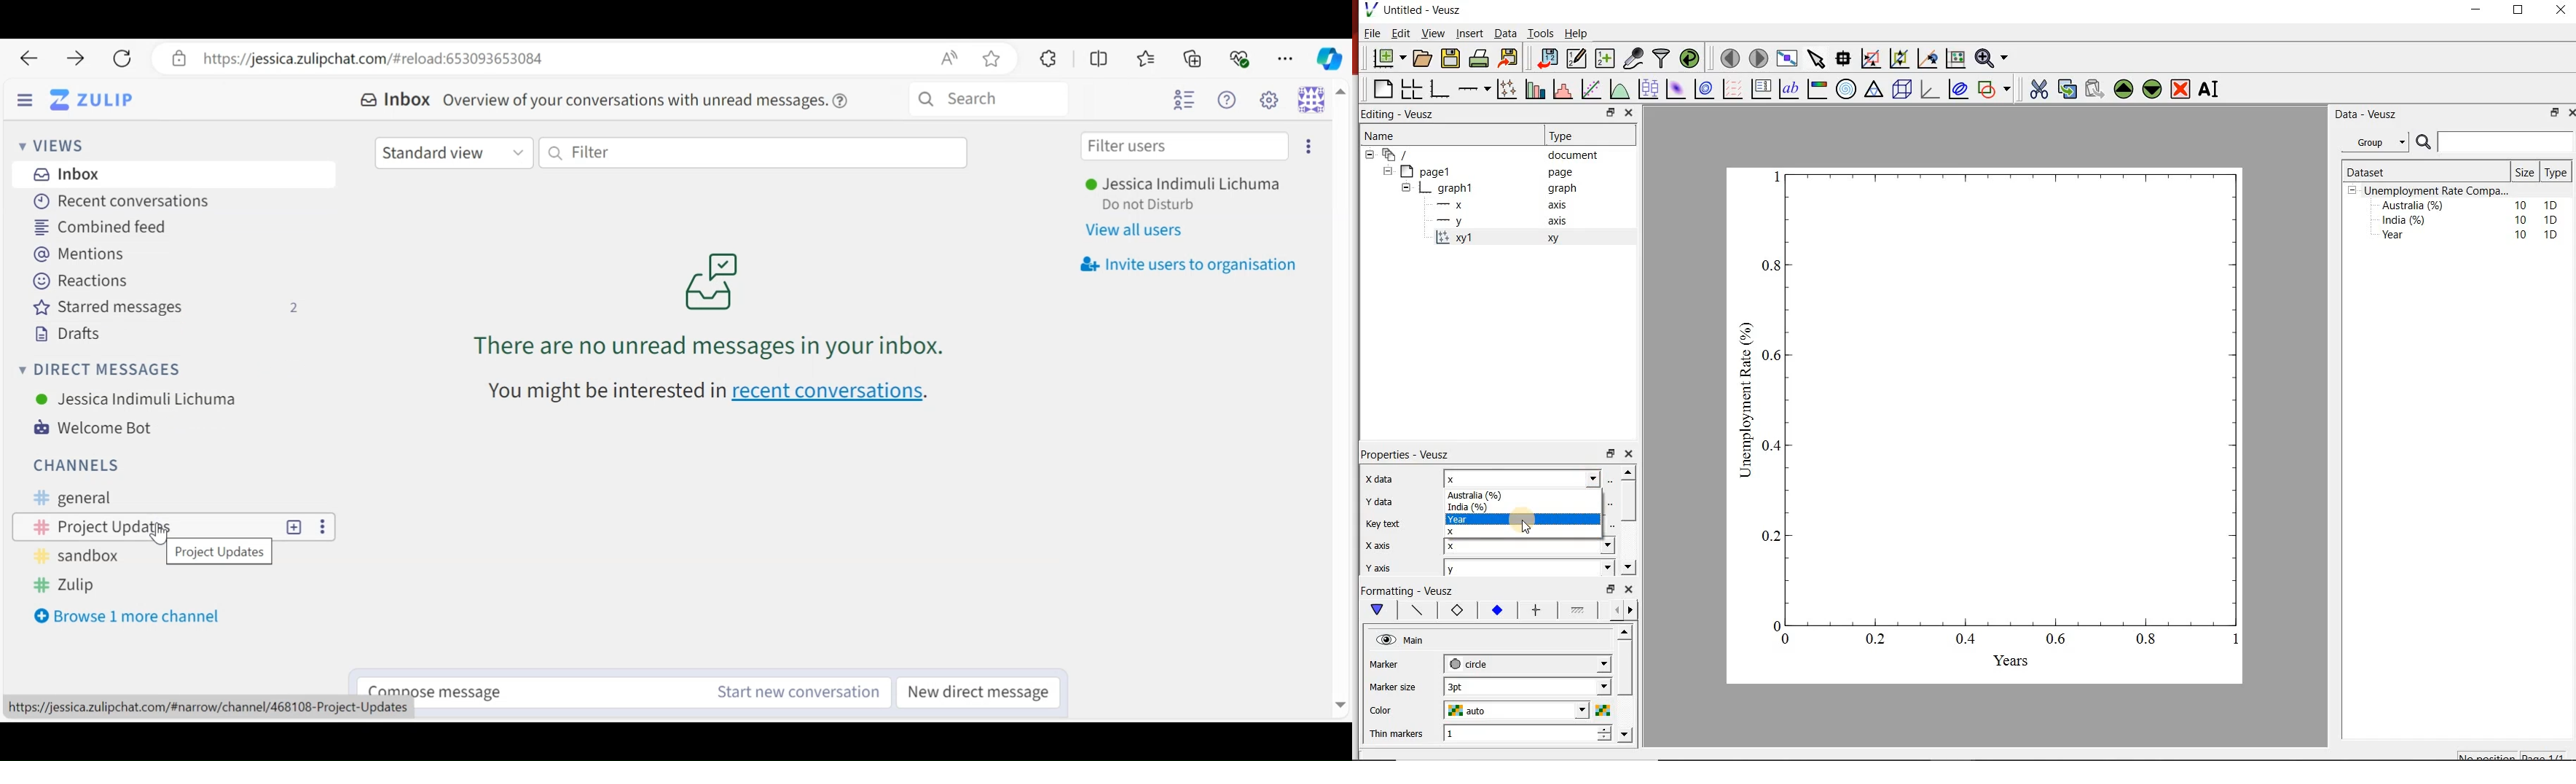 The image size is (2576, 784). What do you see at coordinates (294, 526) in the screenshot?
I see `New Topic` at bounding box center [294, 526].